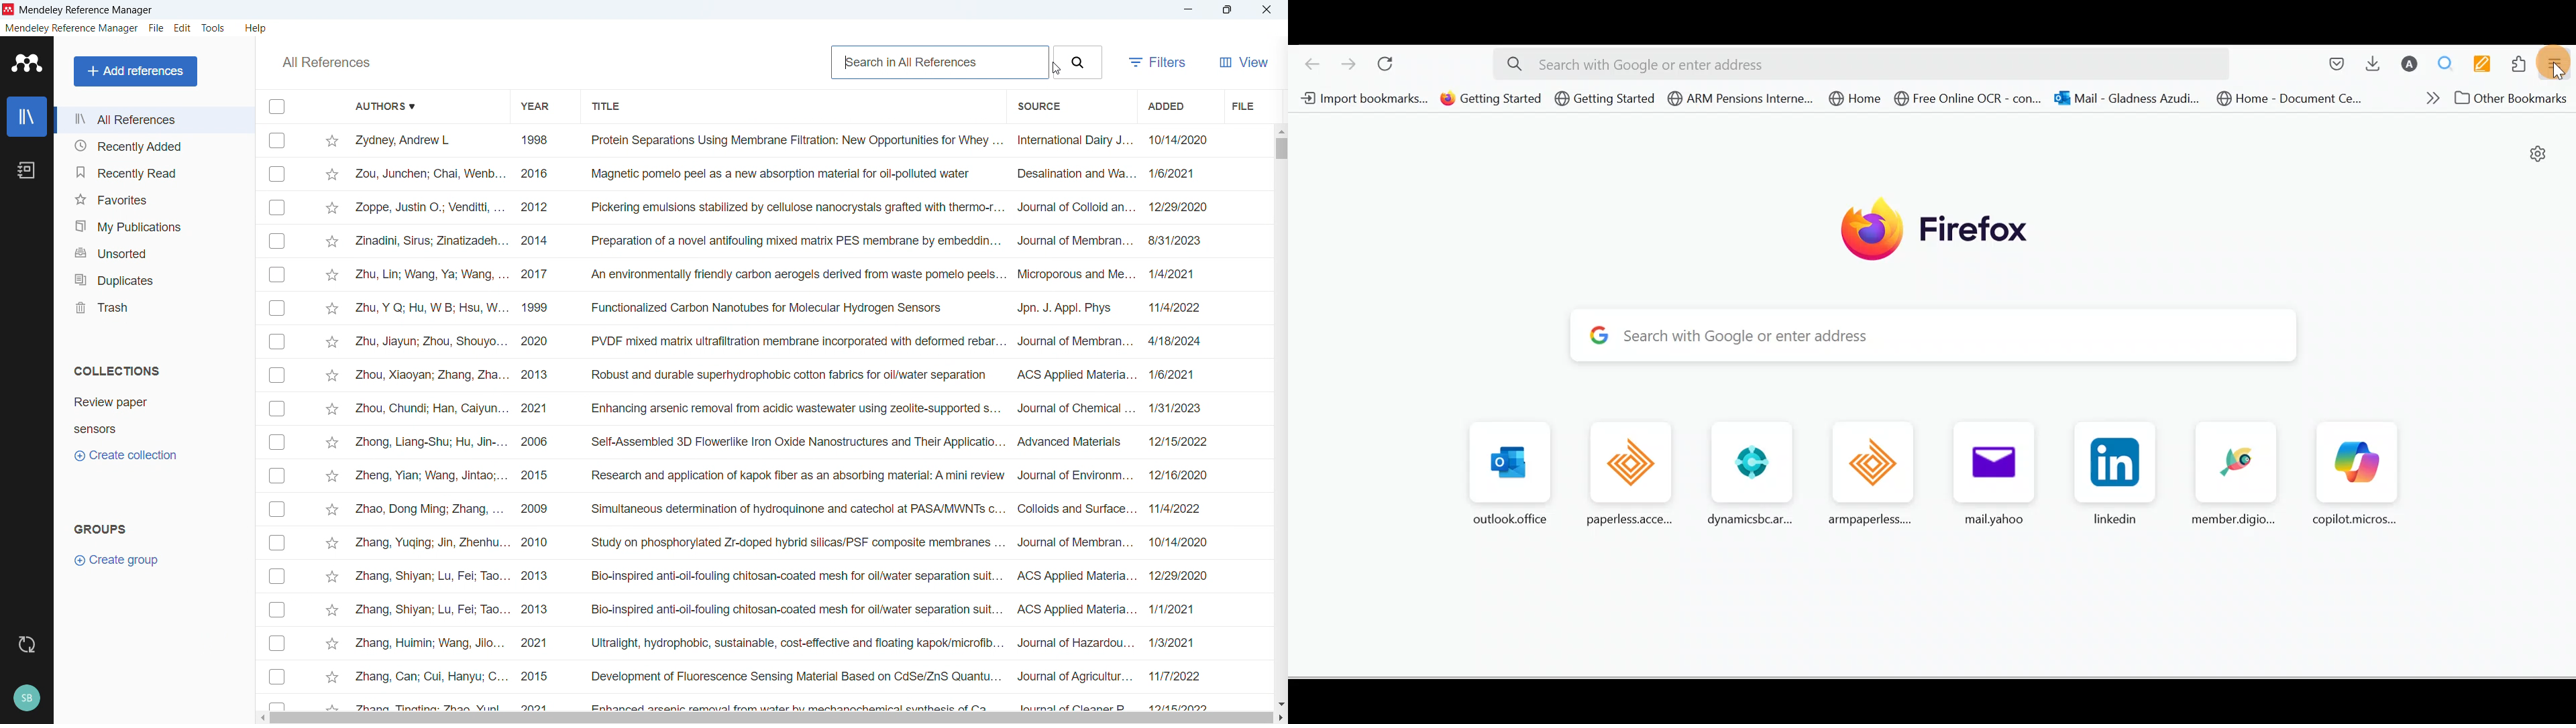 The width and height of the screenshot is (2576, 728). Describe the element at coordinates (24, 645) in the screenshot. I see `Sync ` at that location.